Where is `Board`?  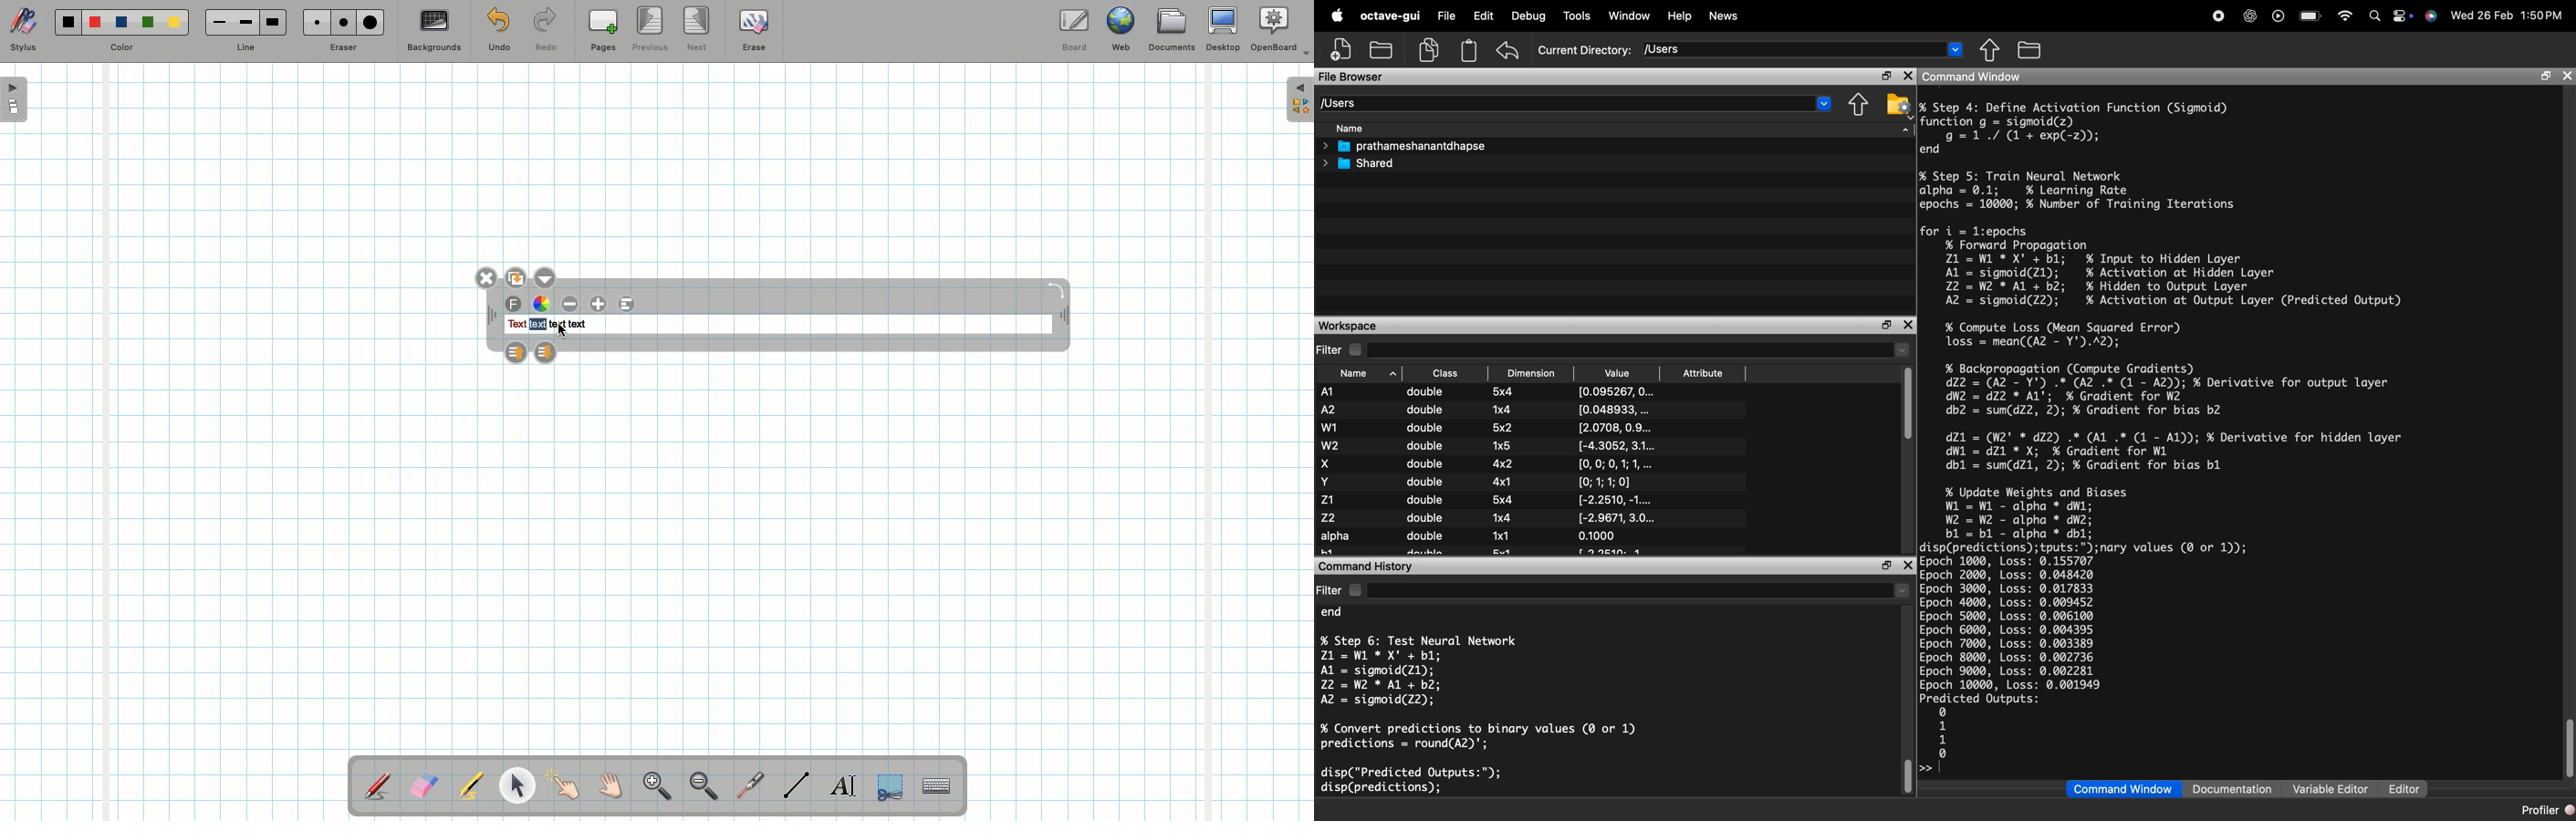 Board is located at coordinates (1073, 30).